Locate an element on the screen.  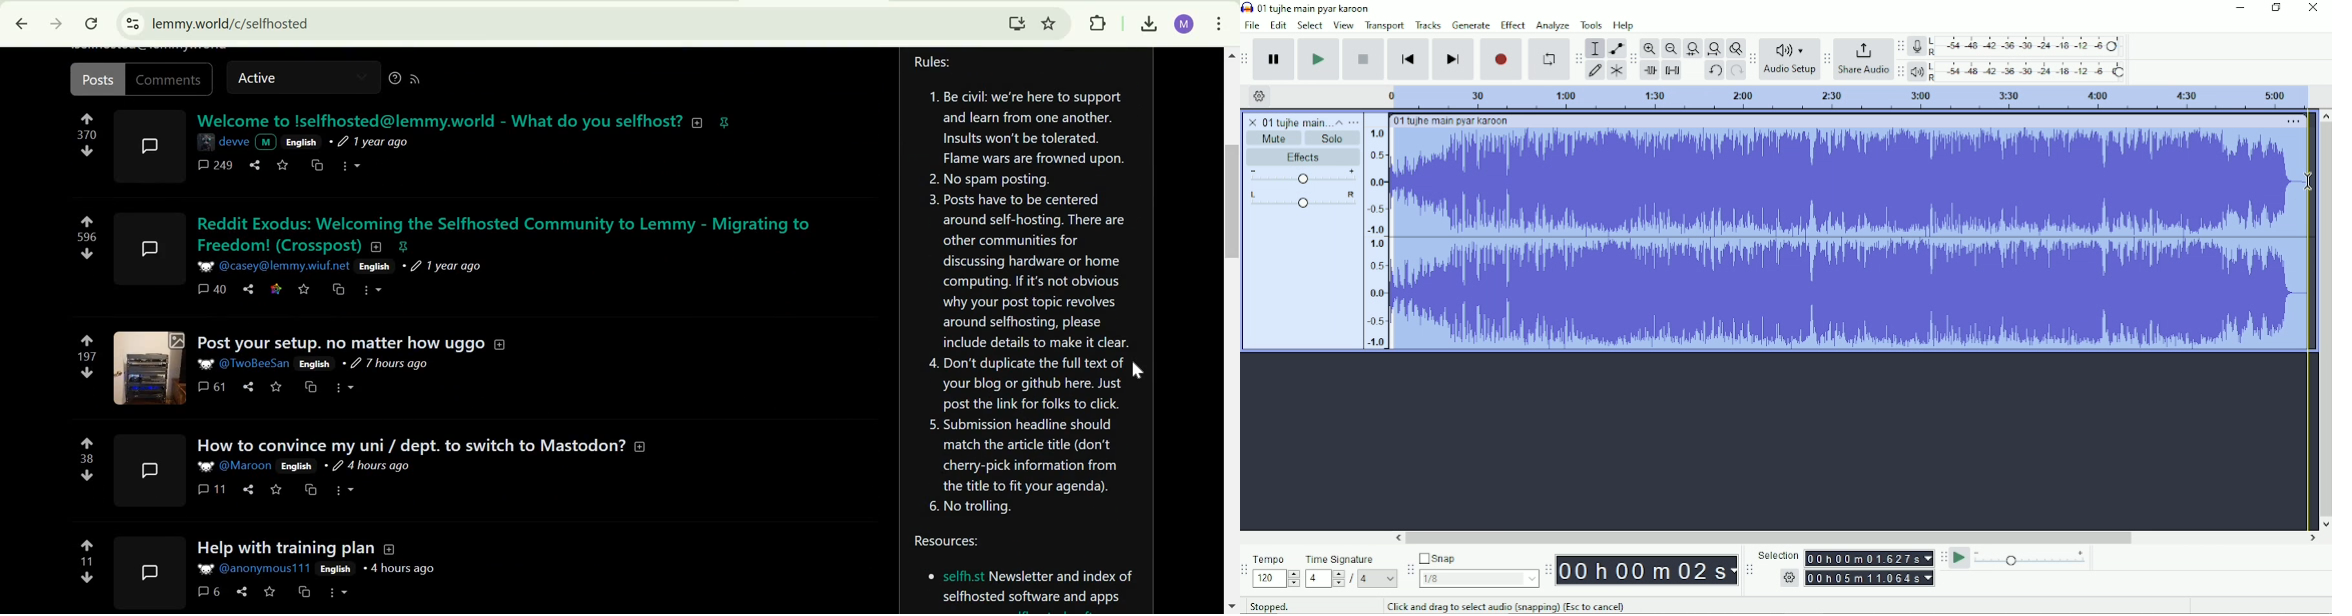
4 hours ago is located at coordinates (401, 569).